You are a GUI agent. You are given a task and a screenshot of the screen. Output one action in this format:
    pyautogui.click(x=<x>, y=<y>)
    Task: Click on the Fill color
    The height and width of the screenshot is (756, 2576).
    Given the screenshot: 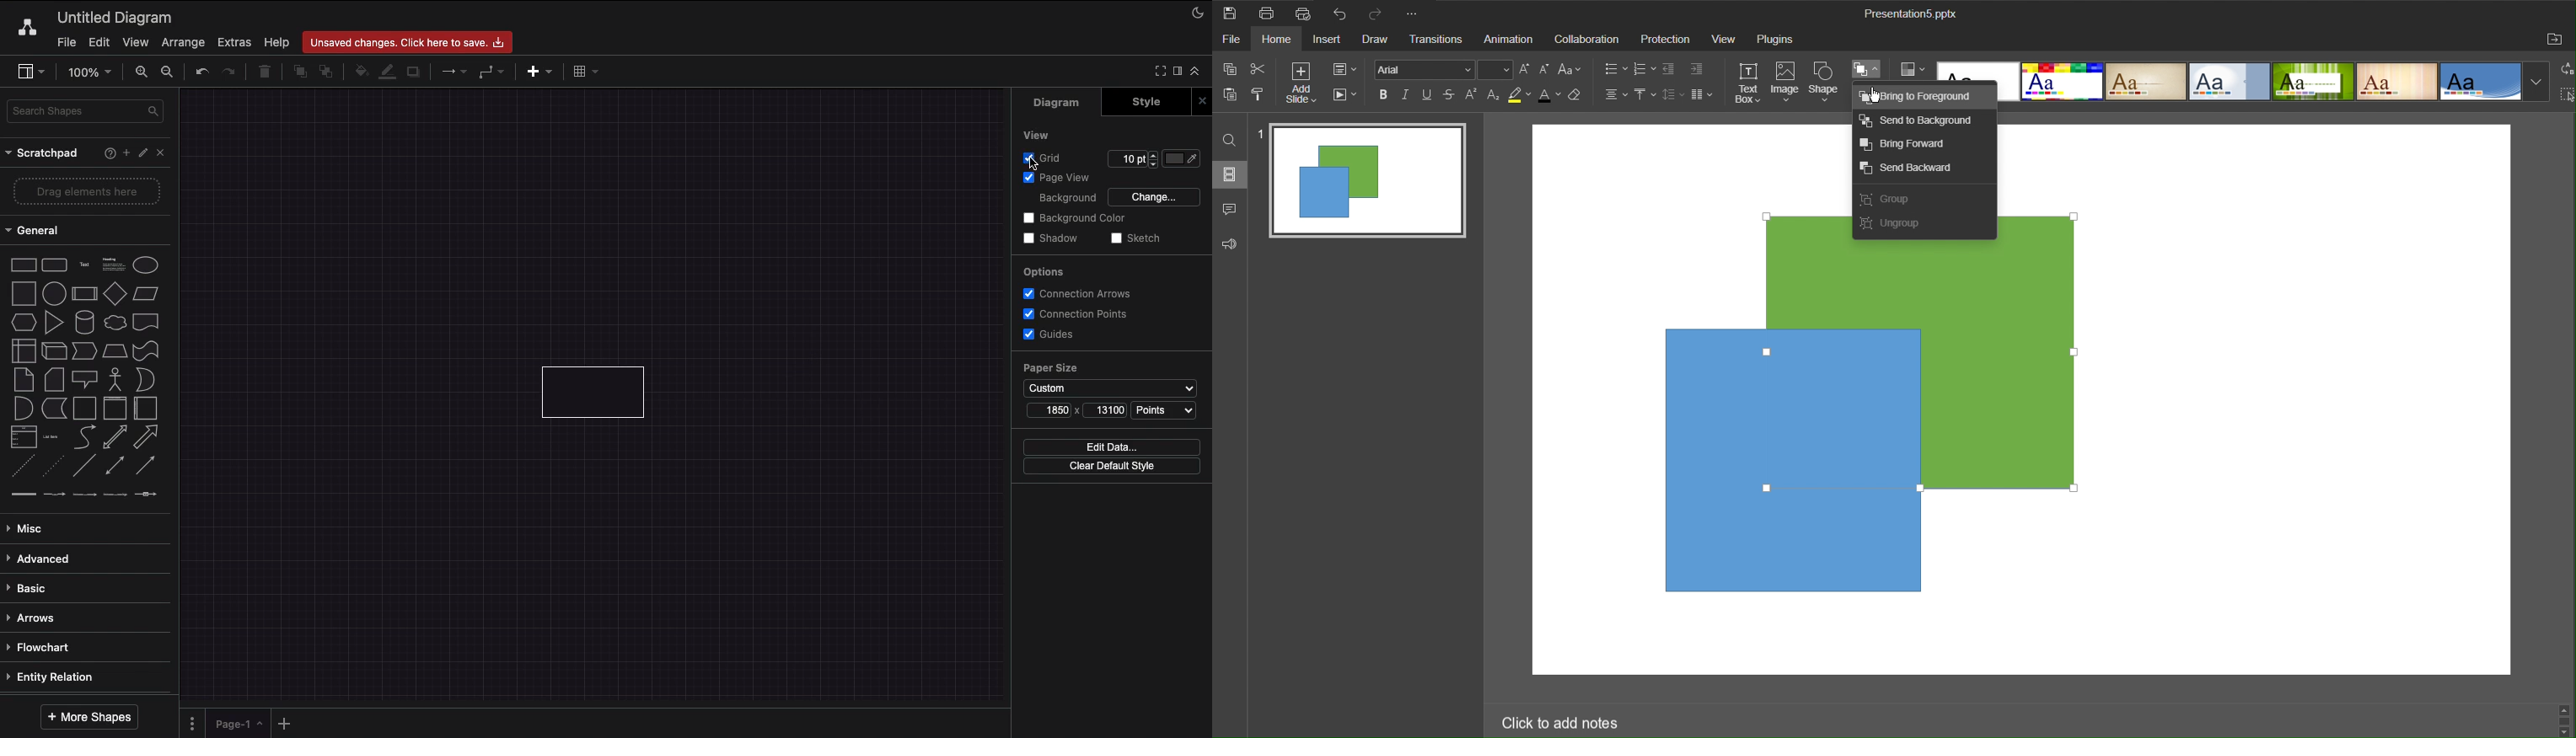 What is the action you would take?
    pyautogui.click(x=358, y=74)
    